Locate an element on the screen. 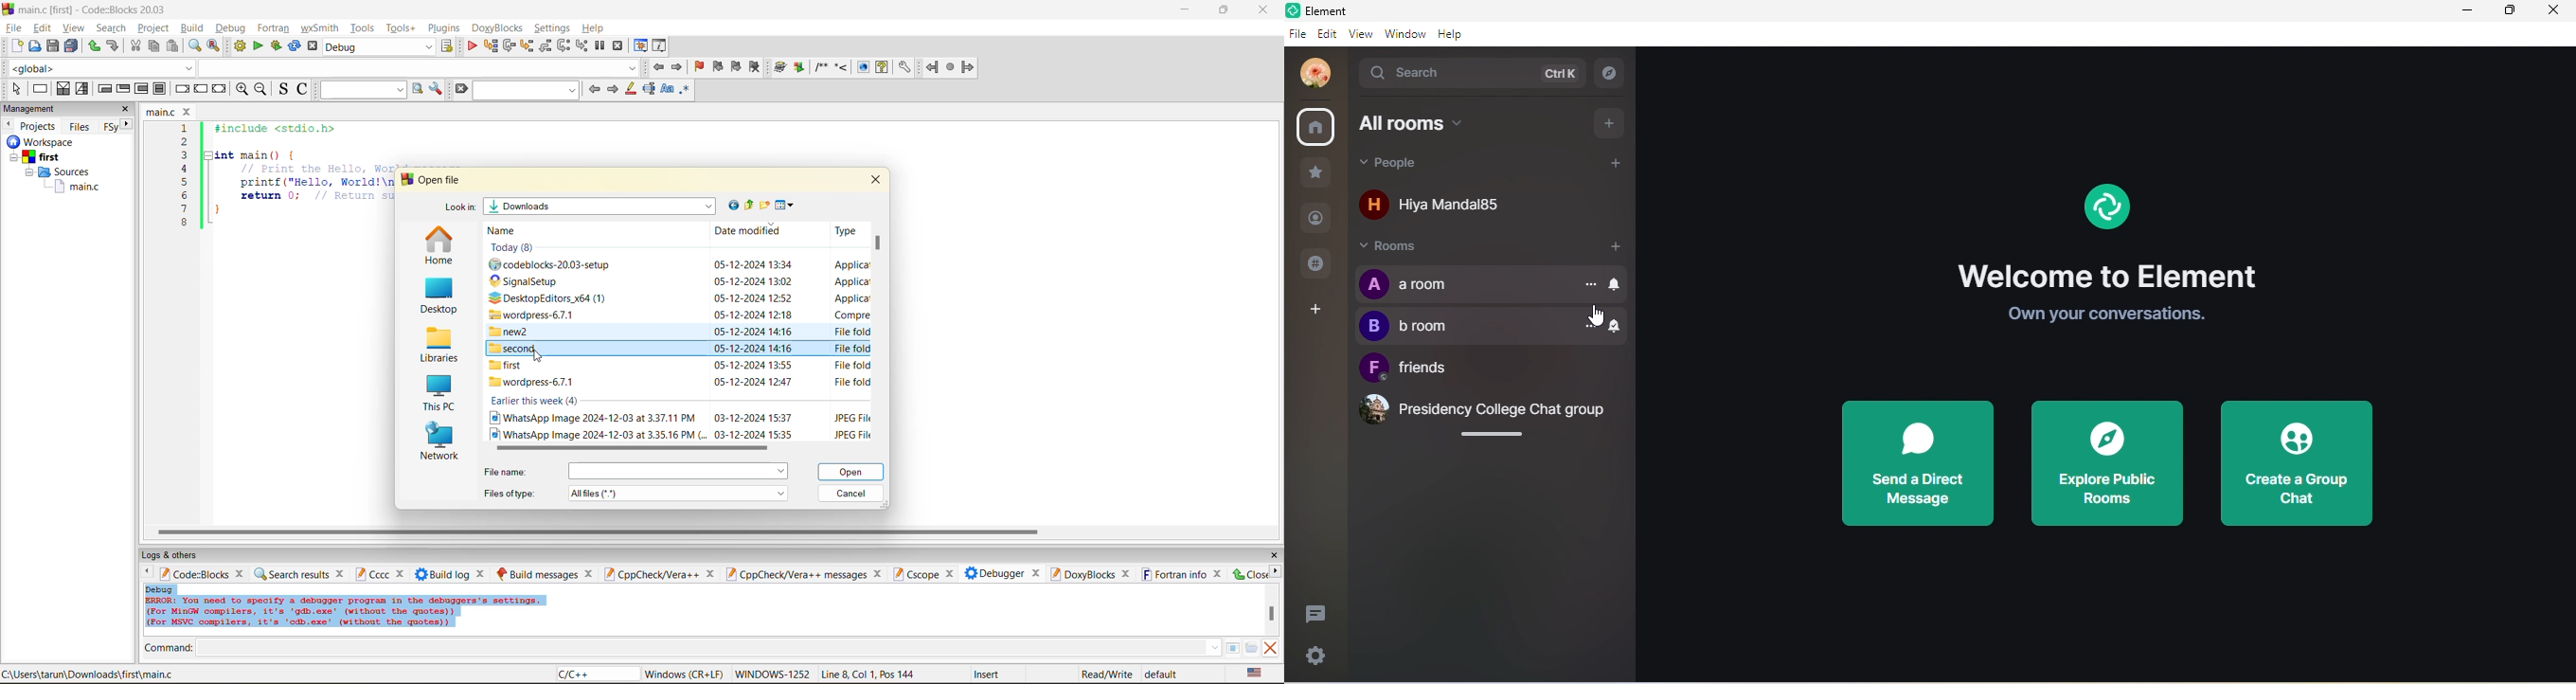 The height and width of the screenshot is (700, 2576). insert is located at coordinates (990, 674).